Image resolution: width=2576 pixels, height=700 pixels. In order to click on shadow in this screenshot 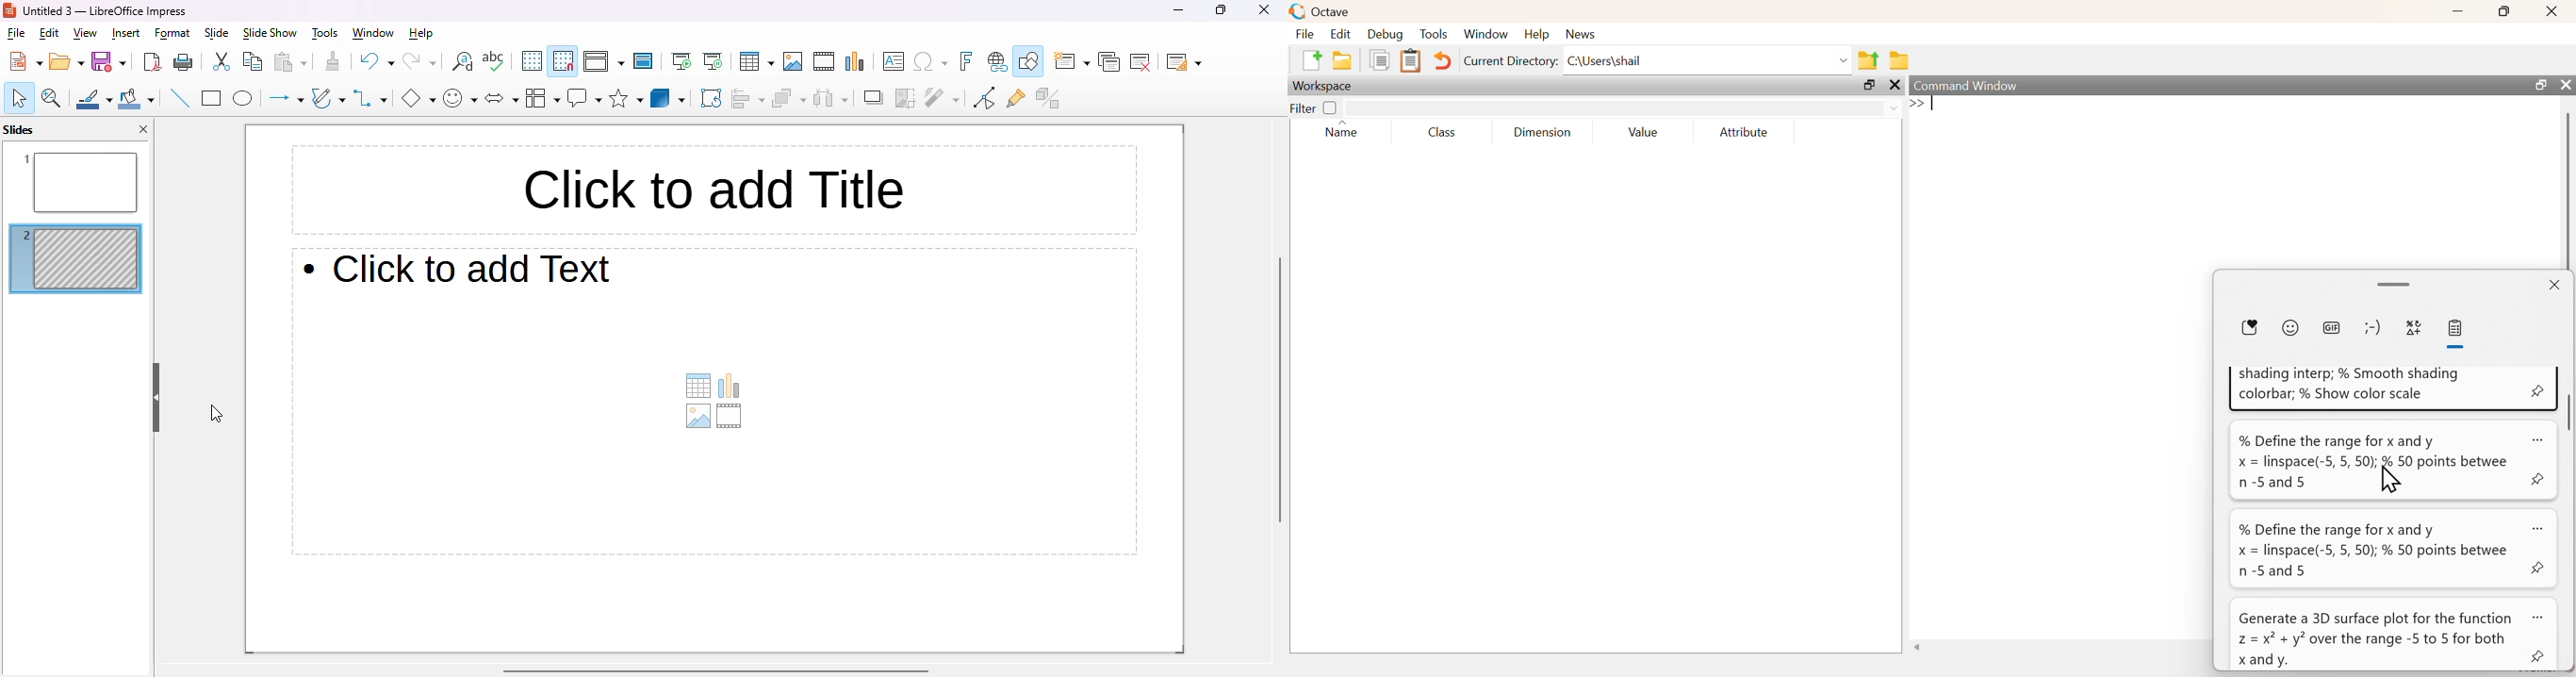, I will do `click(874, 98)`.